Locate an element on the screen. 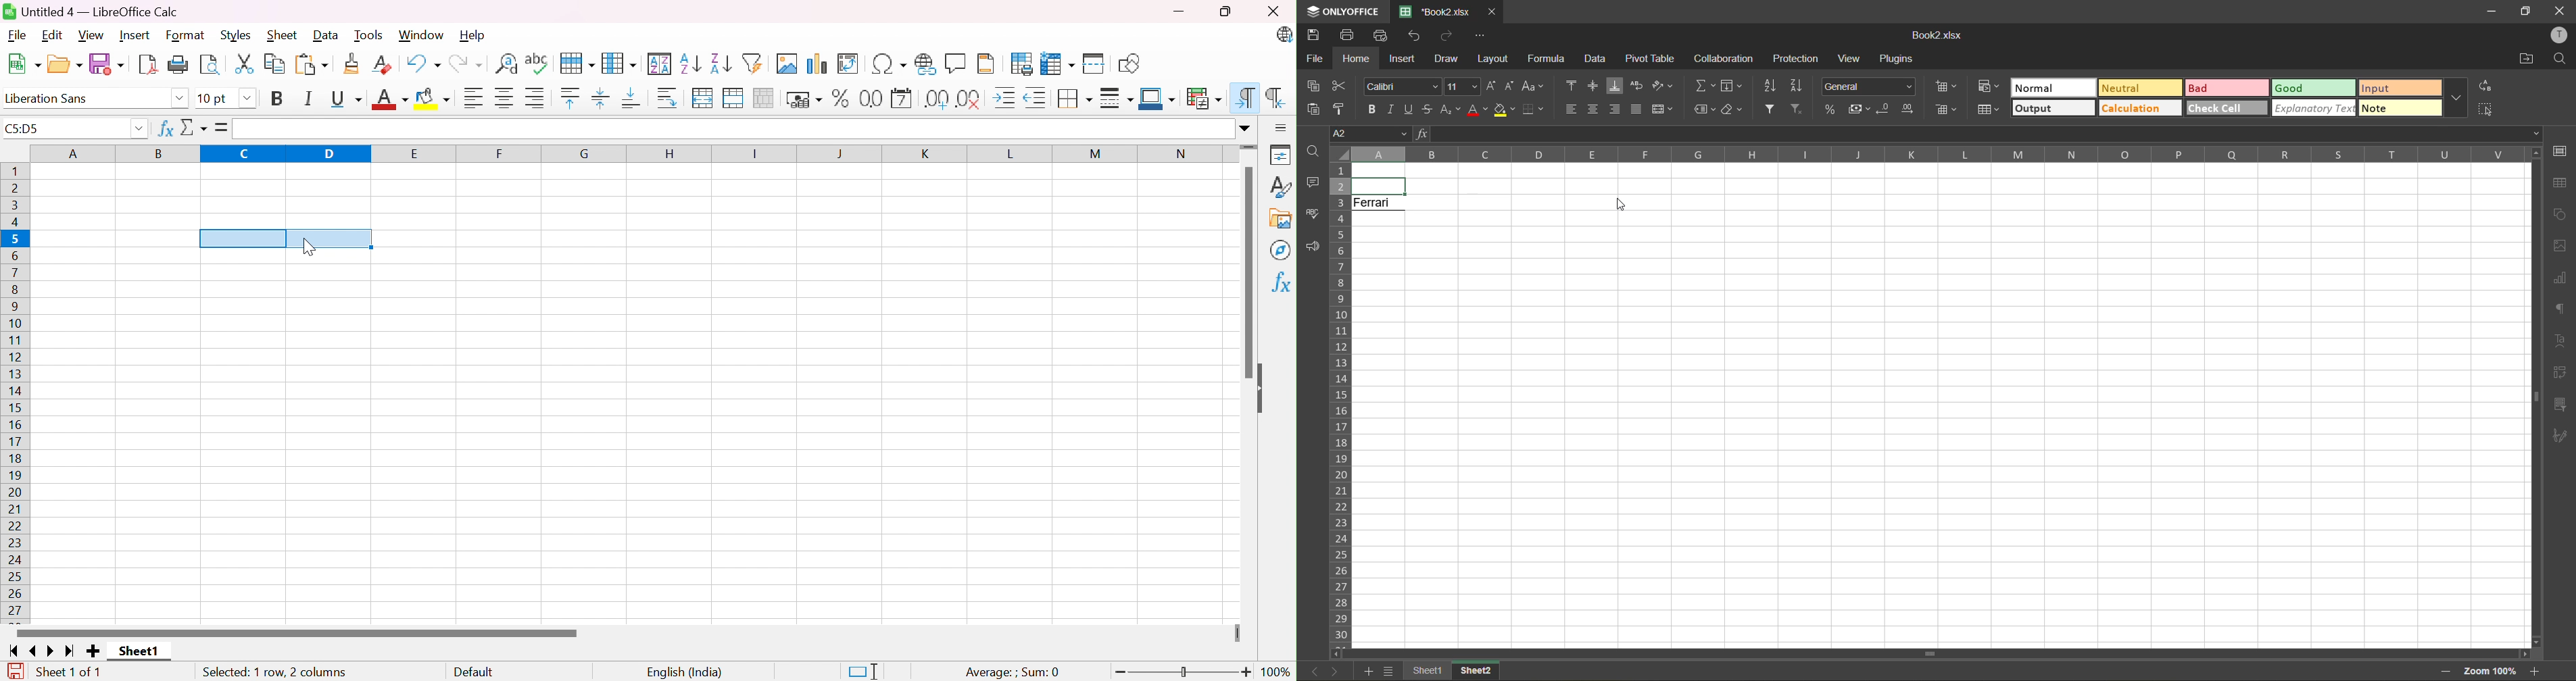  font color is located at coordinates (1478, 110).